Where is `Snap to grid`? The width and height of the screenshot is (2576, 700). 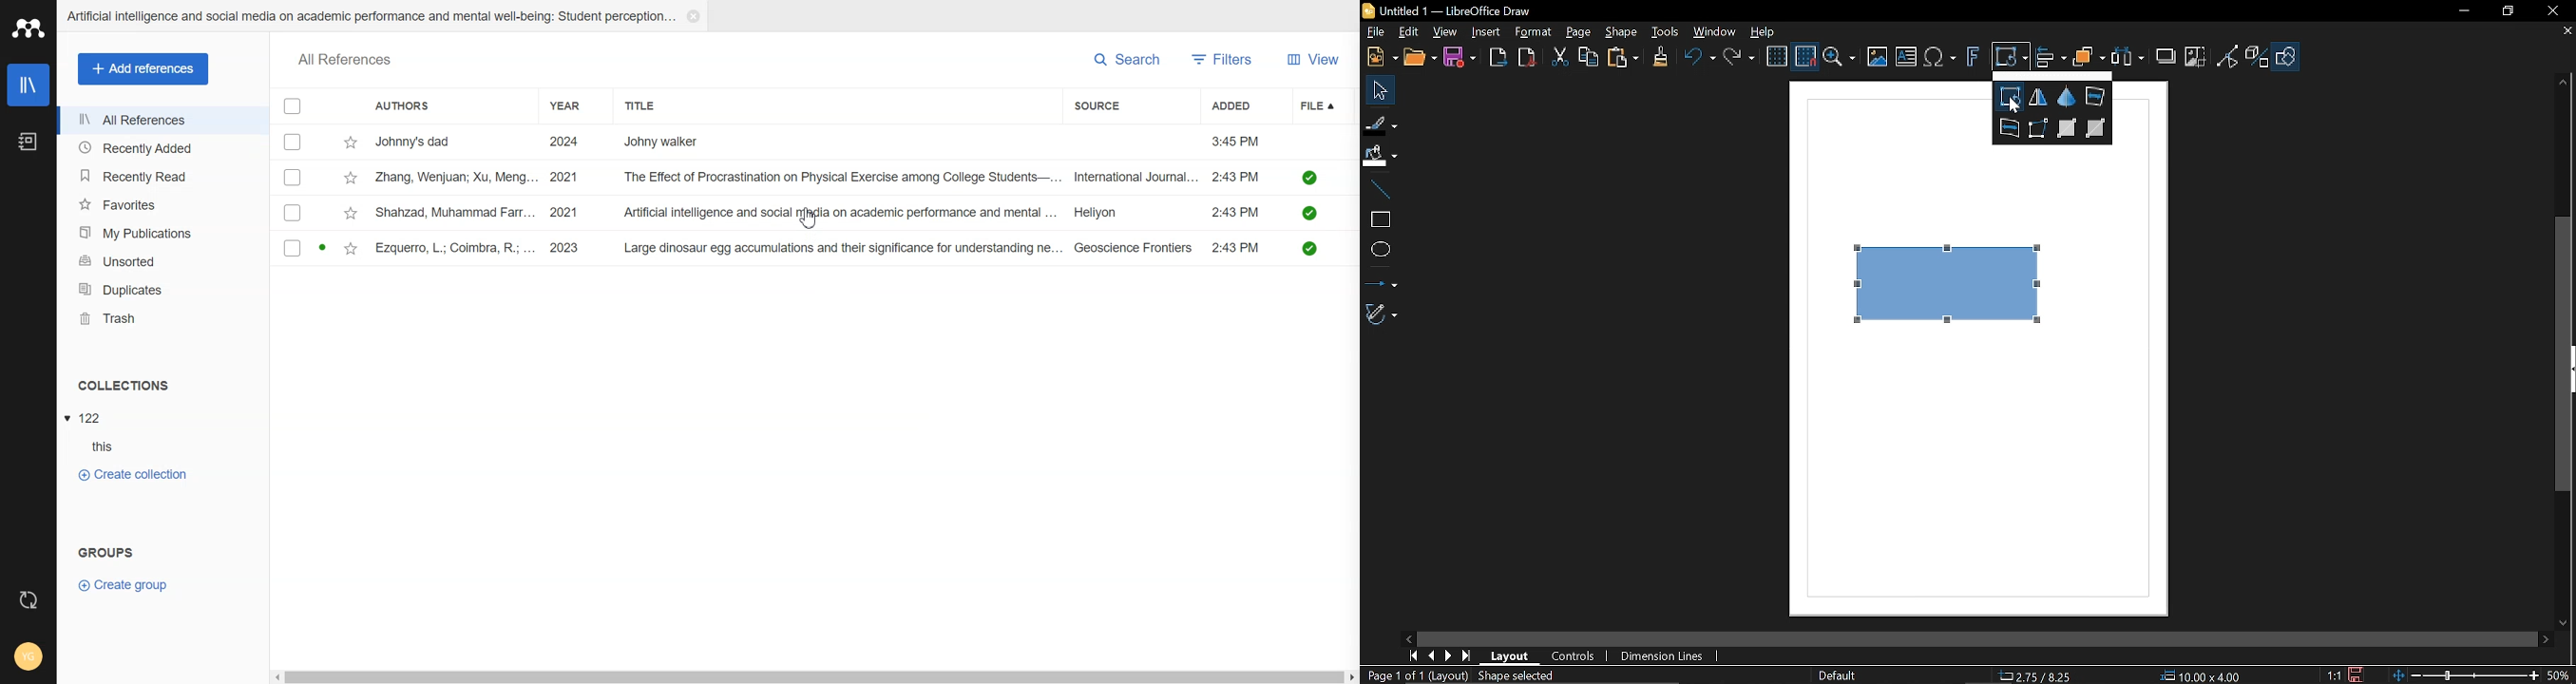 Snap to grid is located at coordinates (1804, 57).